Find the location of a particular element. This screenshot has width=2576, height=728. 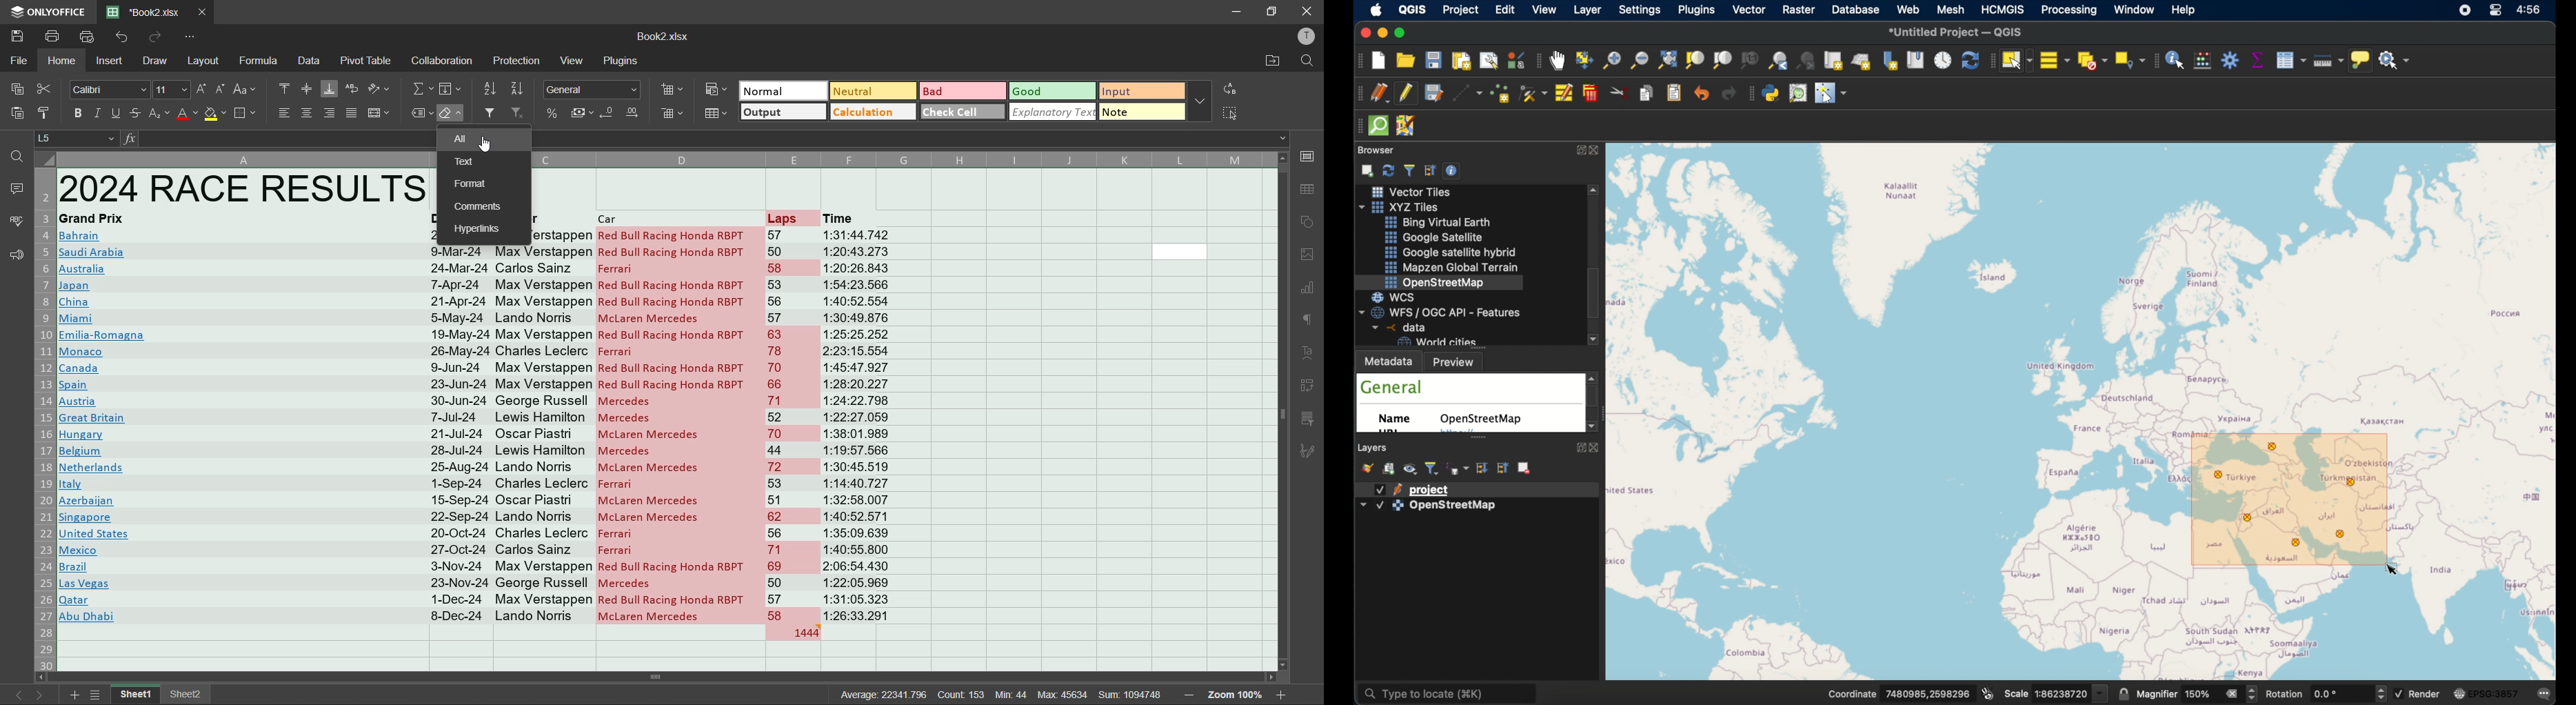

more options is located at coordinates (1200, 101).